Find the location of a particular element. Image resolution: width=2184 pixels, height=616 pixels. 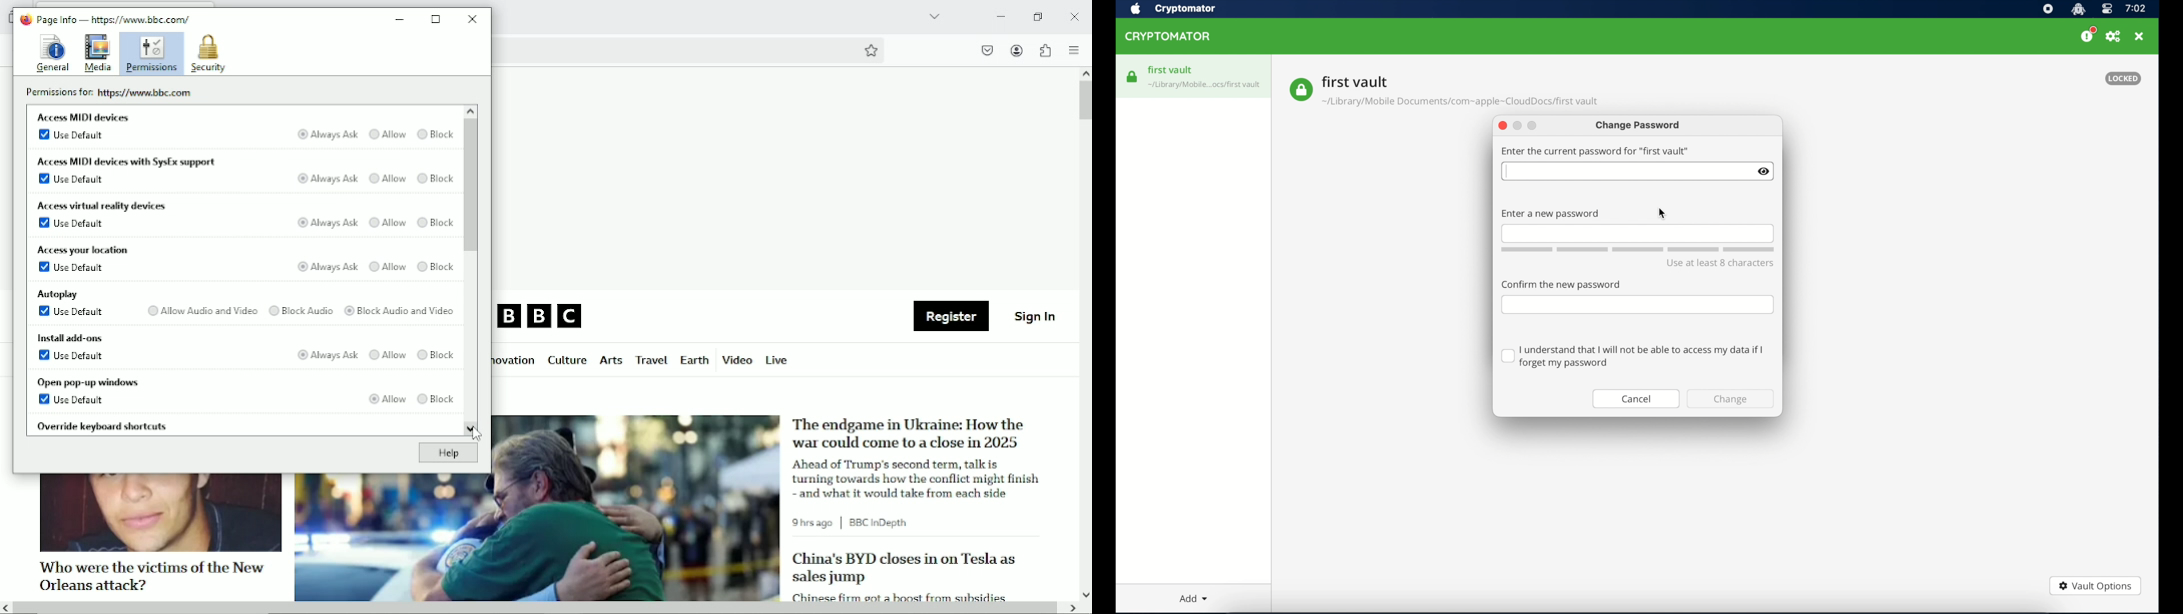

confirm password field is located at coordinates (1638, 305).